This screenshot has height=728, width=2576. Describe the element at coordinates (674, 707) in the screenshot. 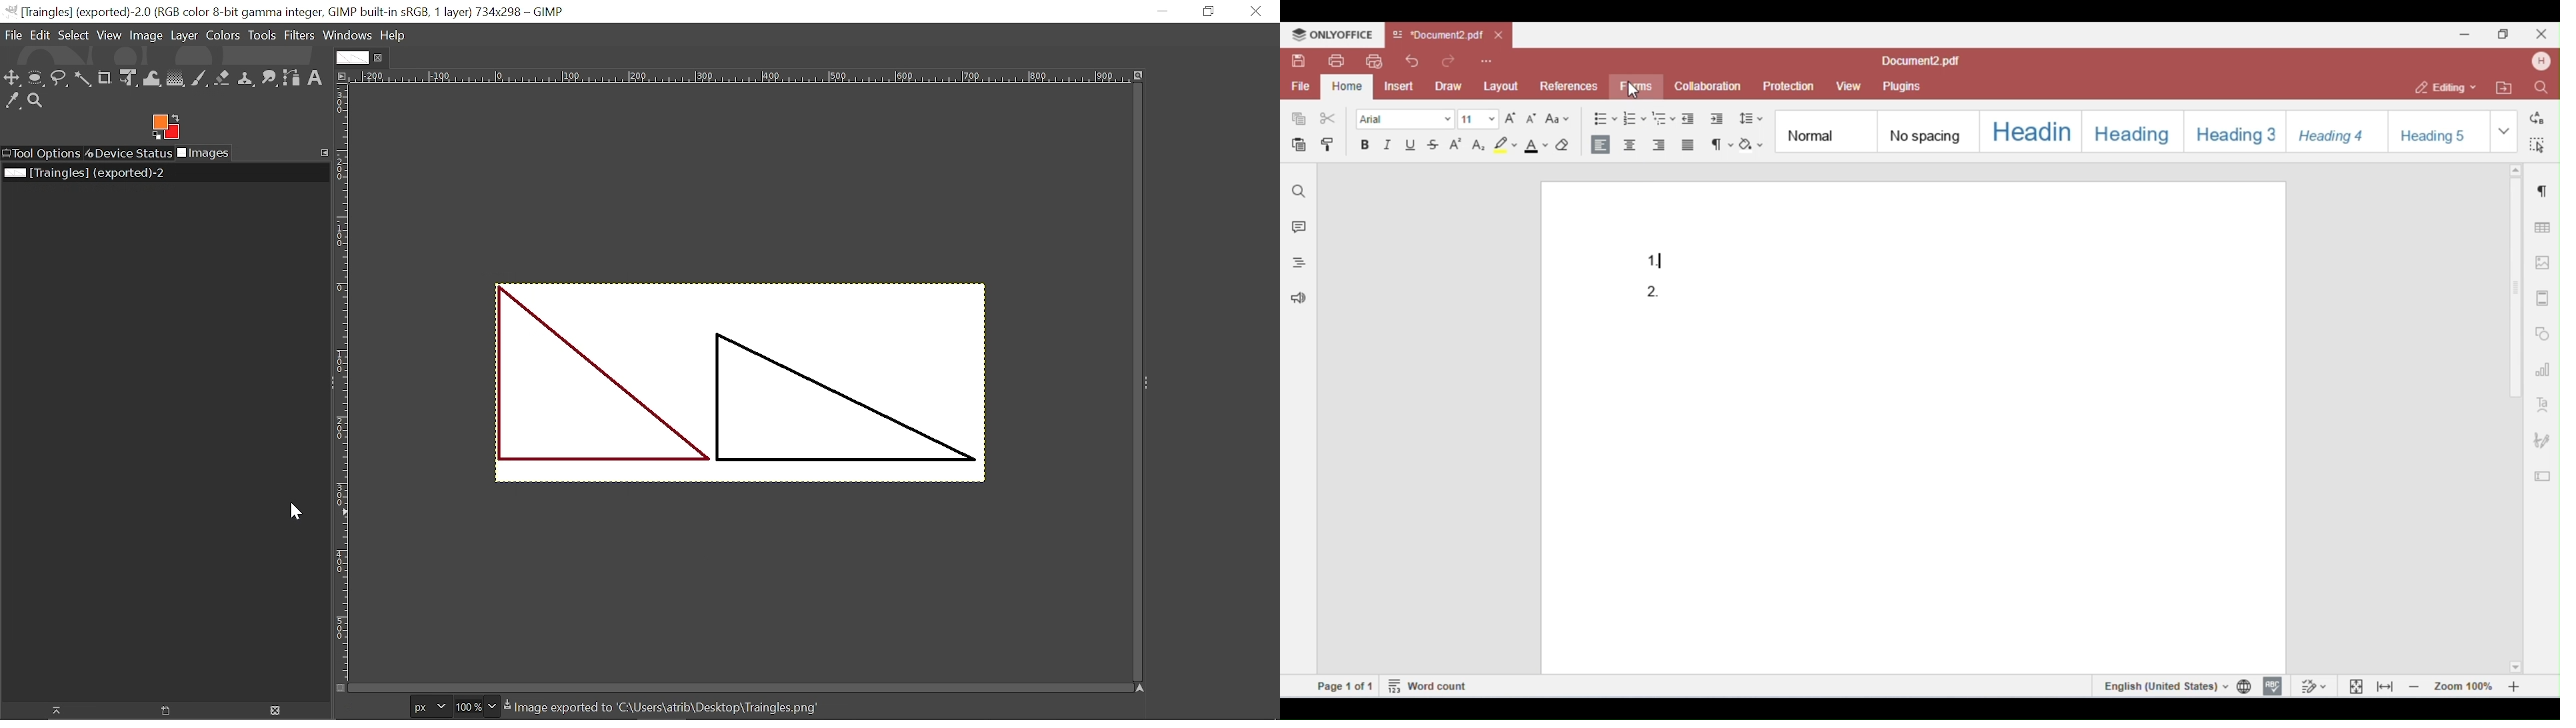

I see `& Image exported to 'C:\Users\atrib\Desktop\Trainales.pna’` at that location.